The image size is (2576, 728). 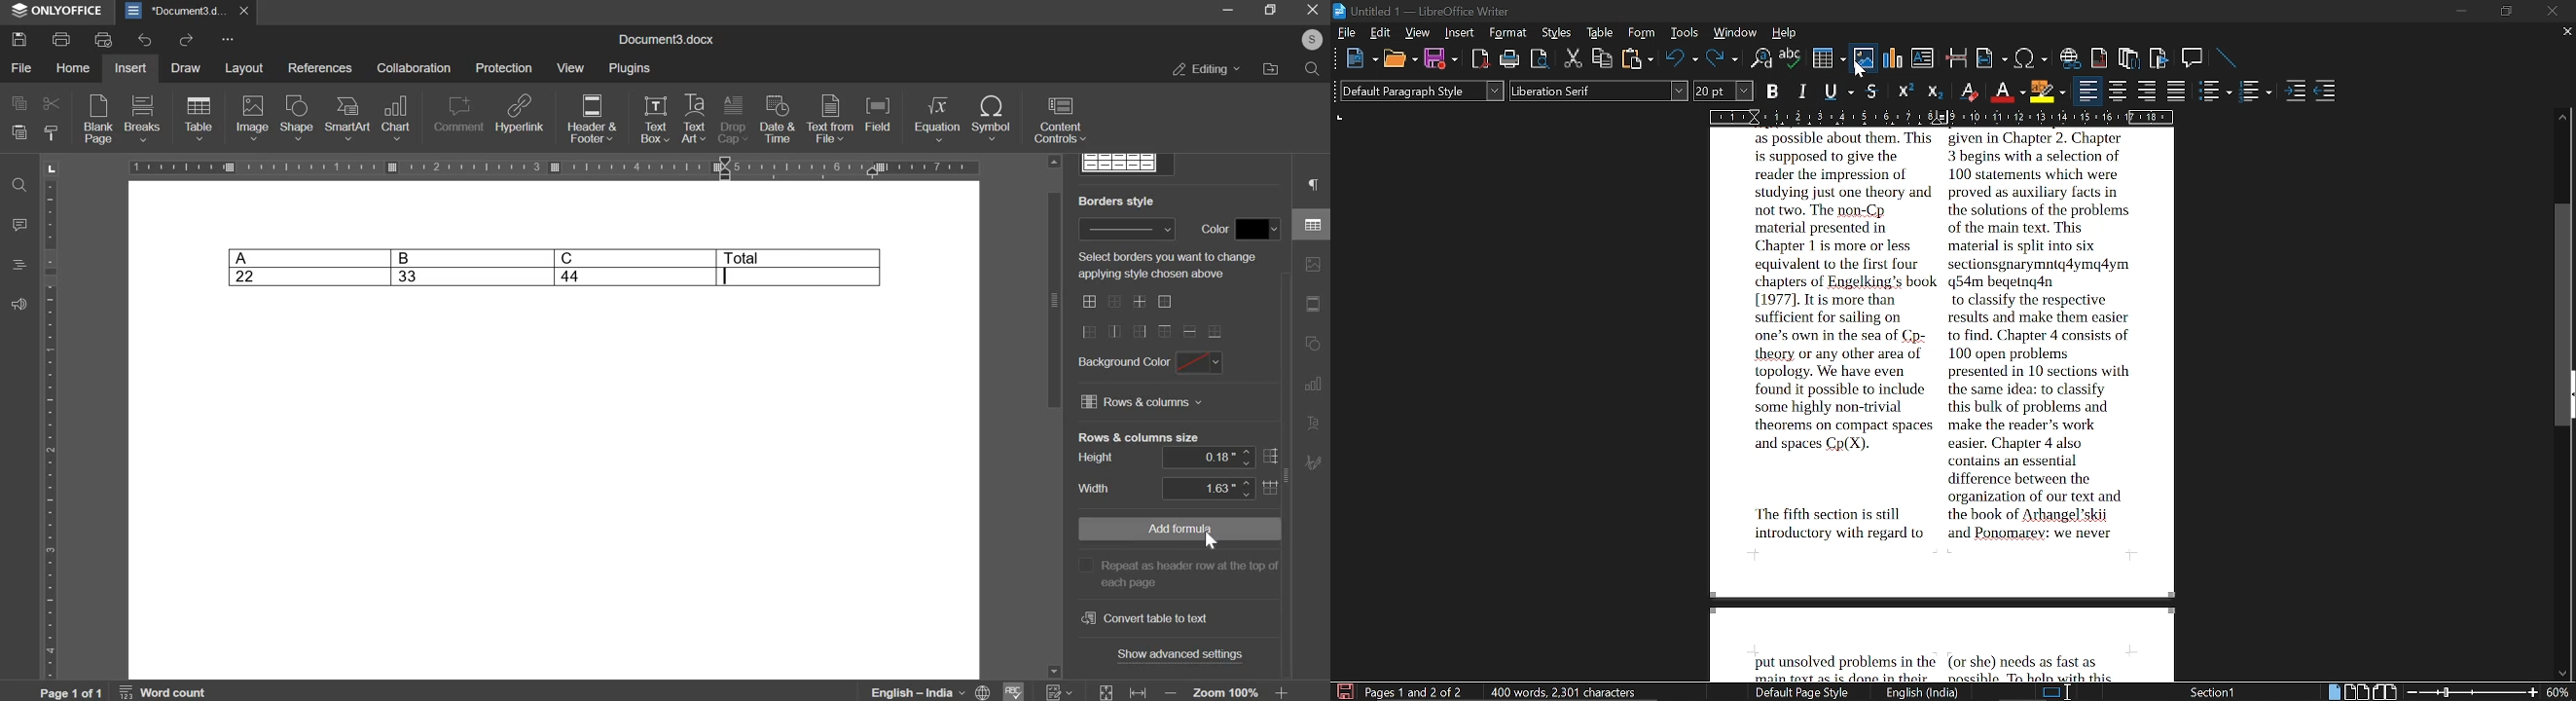 What do you see at coordinates (17, 132) in the screenshot?
I see `paste` at bounding box center [17, 132].